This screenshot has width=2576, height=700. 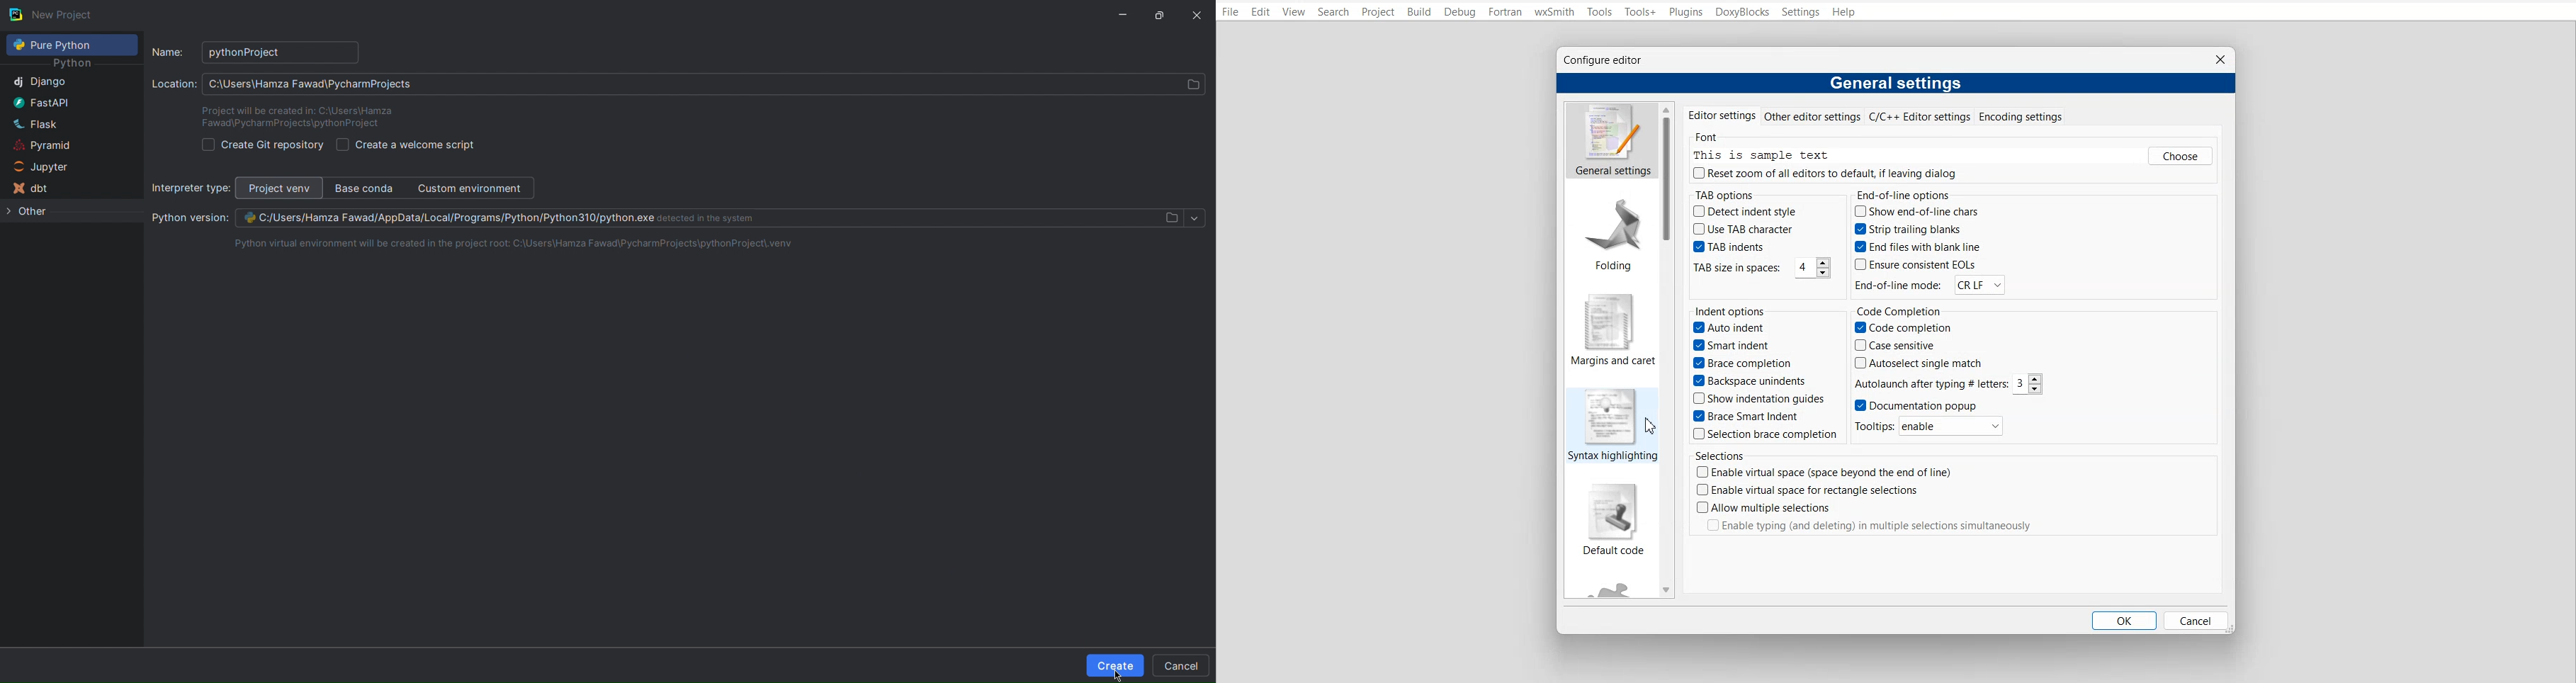 What do you see at coordinates (1610, 229) in the screenshot?
I see `Folding` at bounding box center [1610, 229].